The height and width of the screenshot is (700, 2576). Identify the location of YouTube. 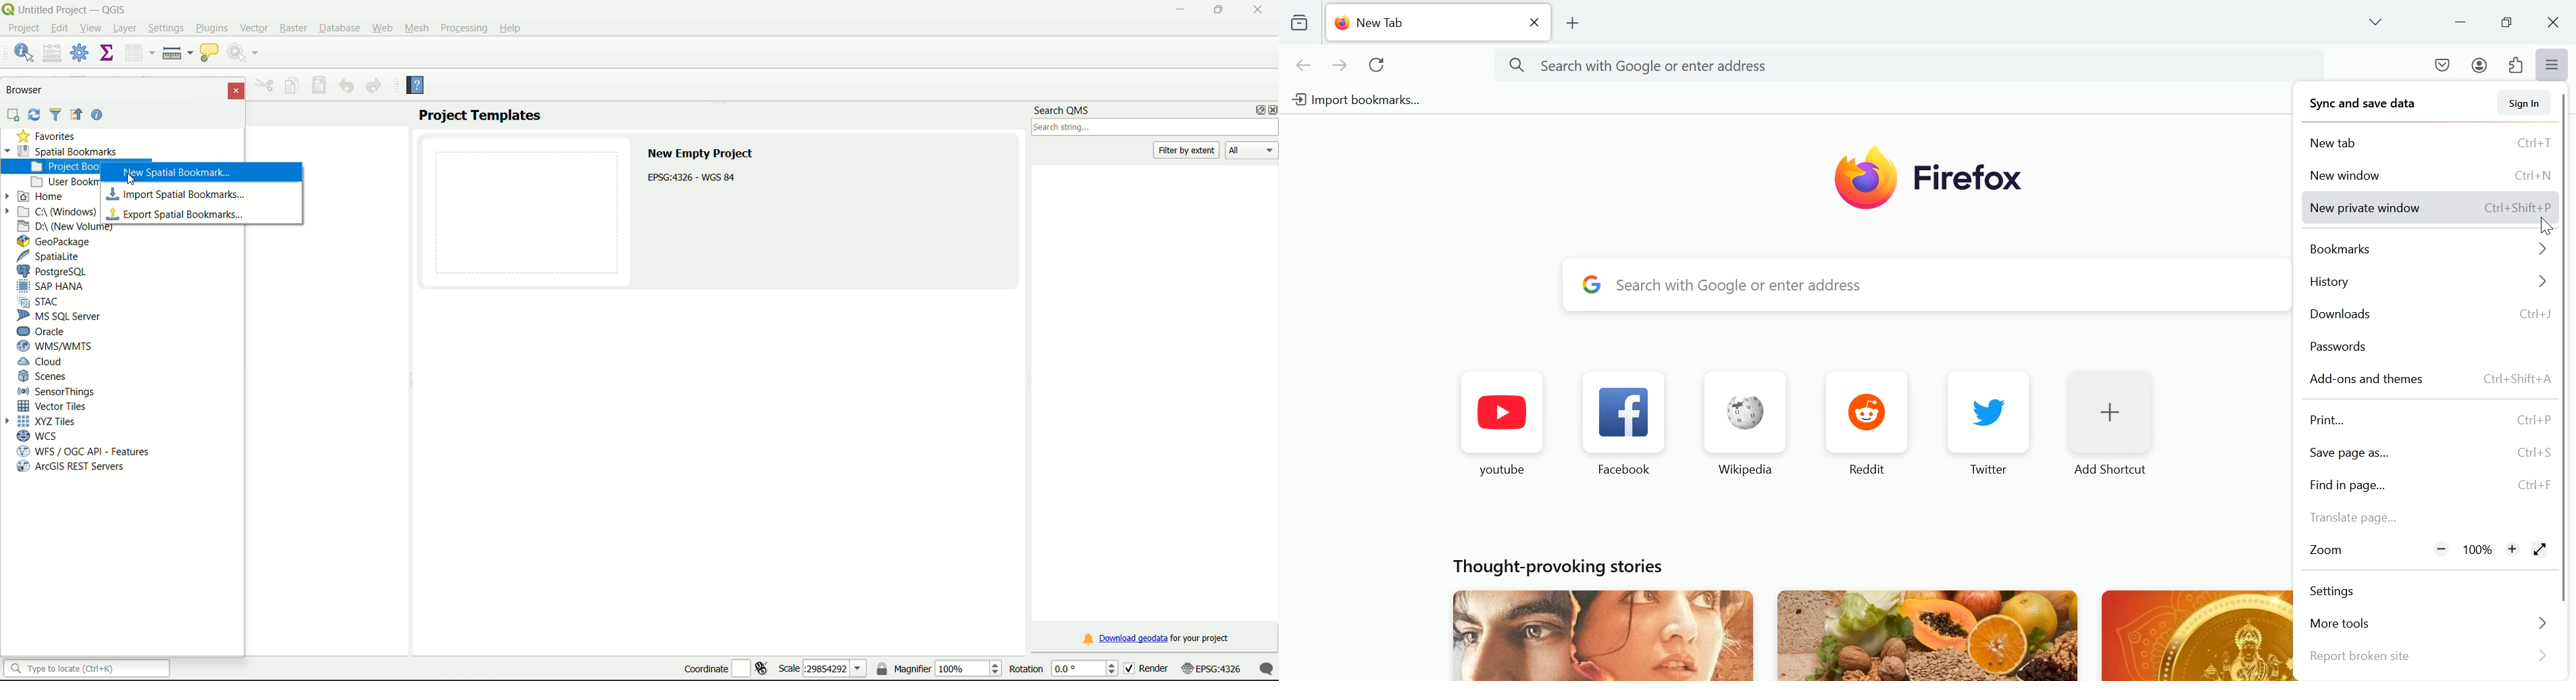
(1502, 422).